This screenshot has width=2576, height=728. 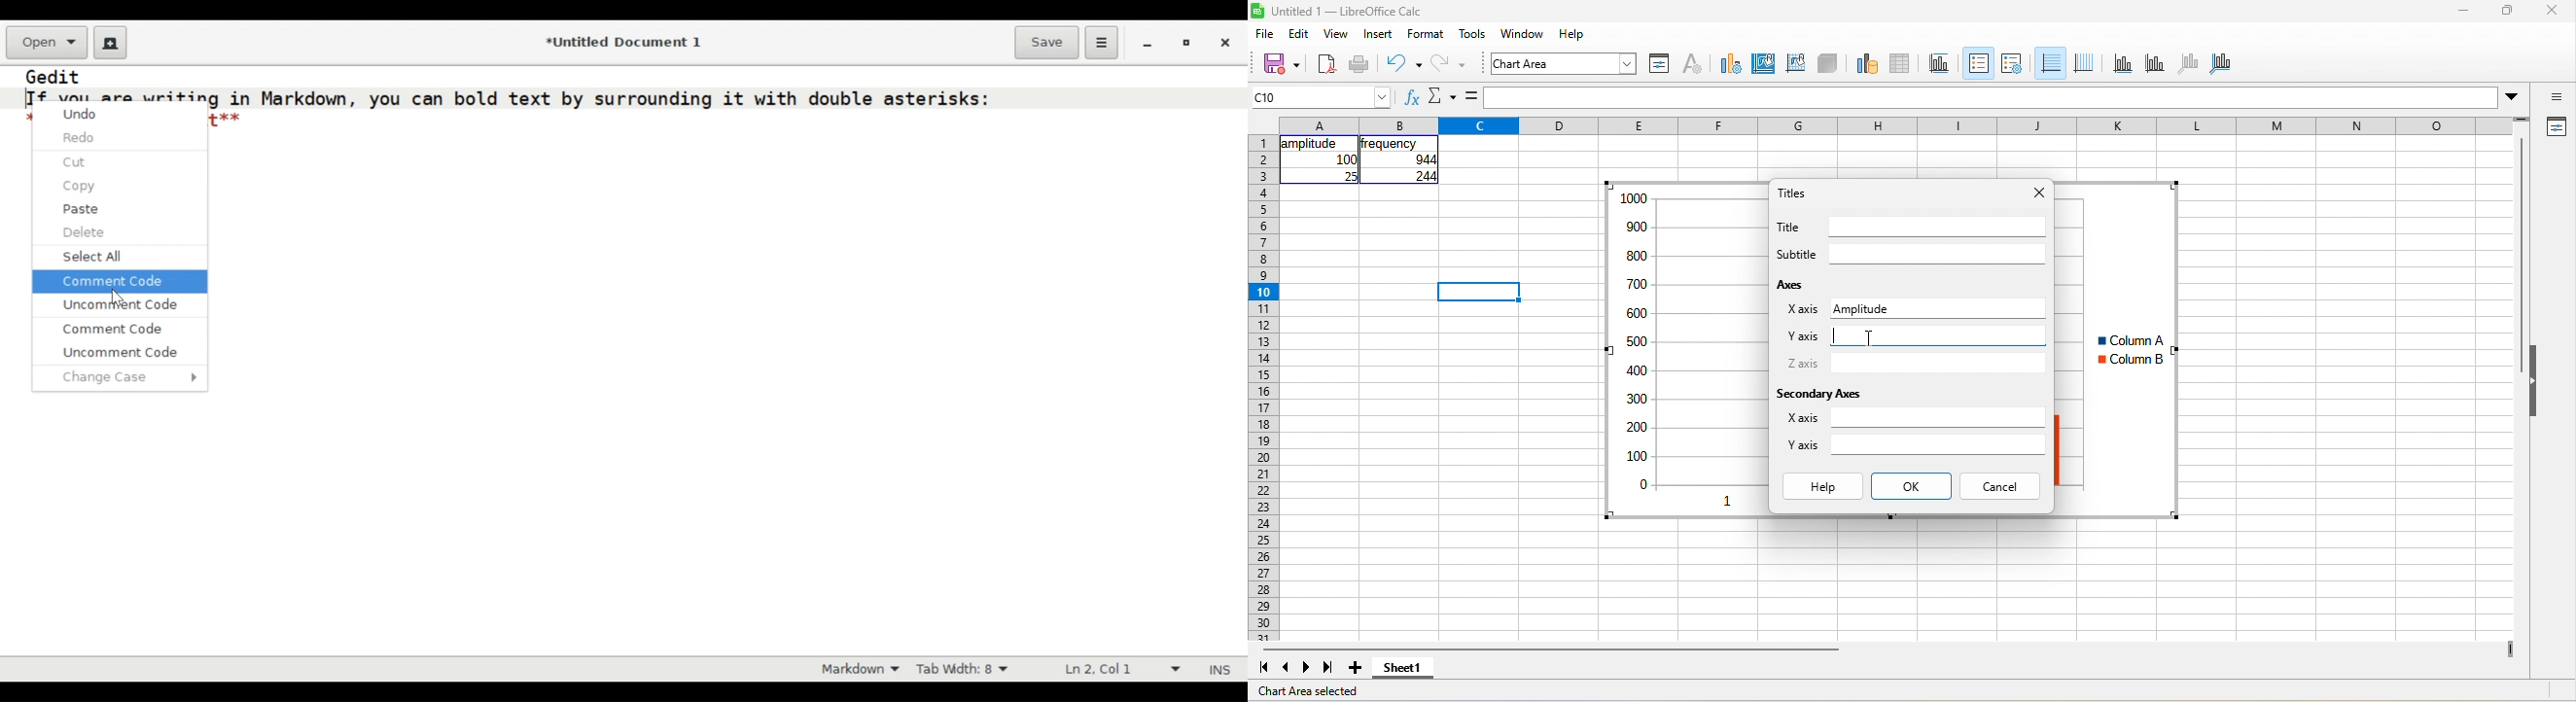 I want to click on sheet 1, so click(x=1403, y=668).